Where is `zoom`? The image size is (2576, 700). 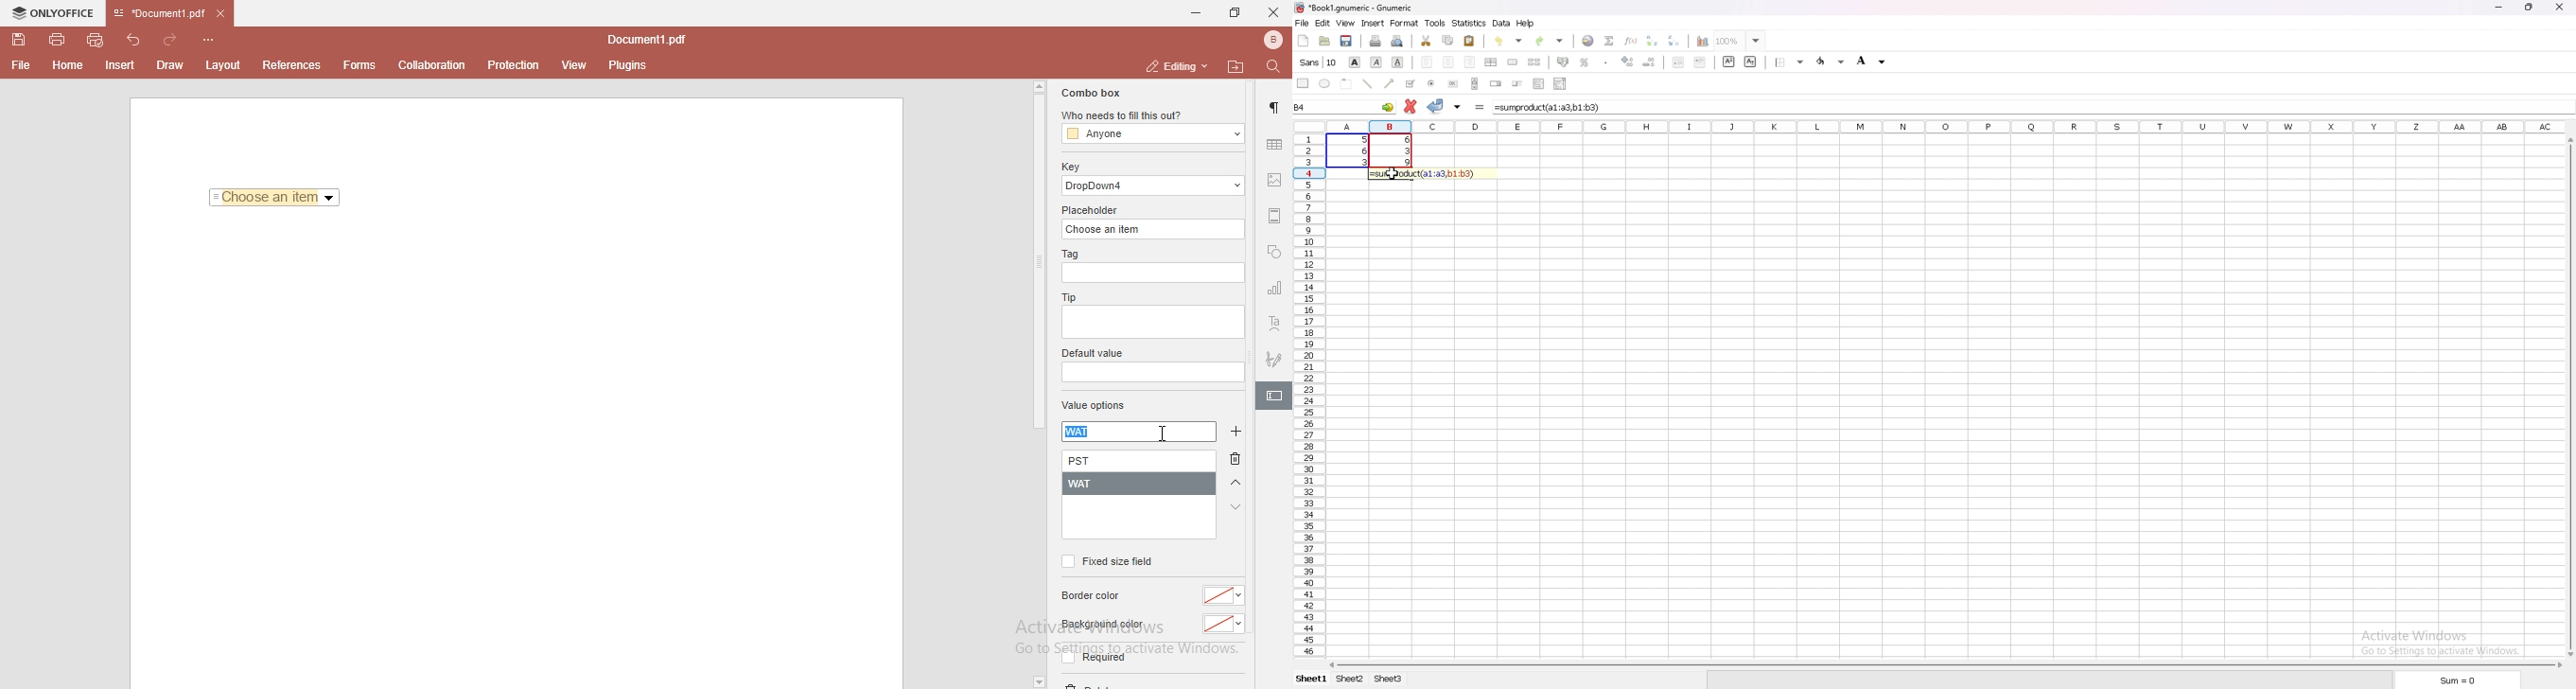
zoom is located at coordinates (1740, 39).